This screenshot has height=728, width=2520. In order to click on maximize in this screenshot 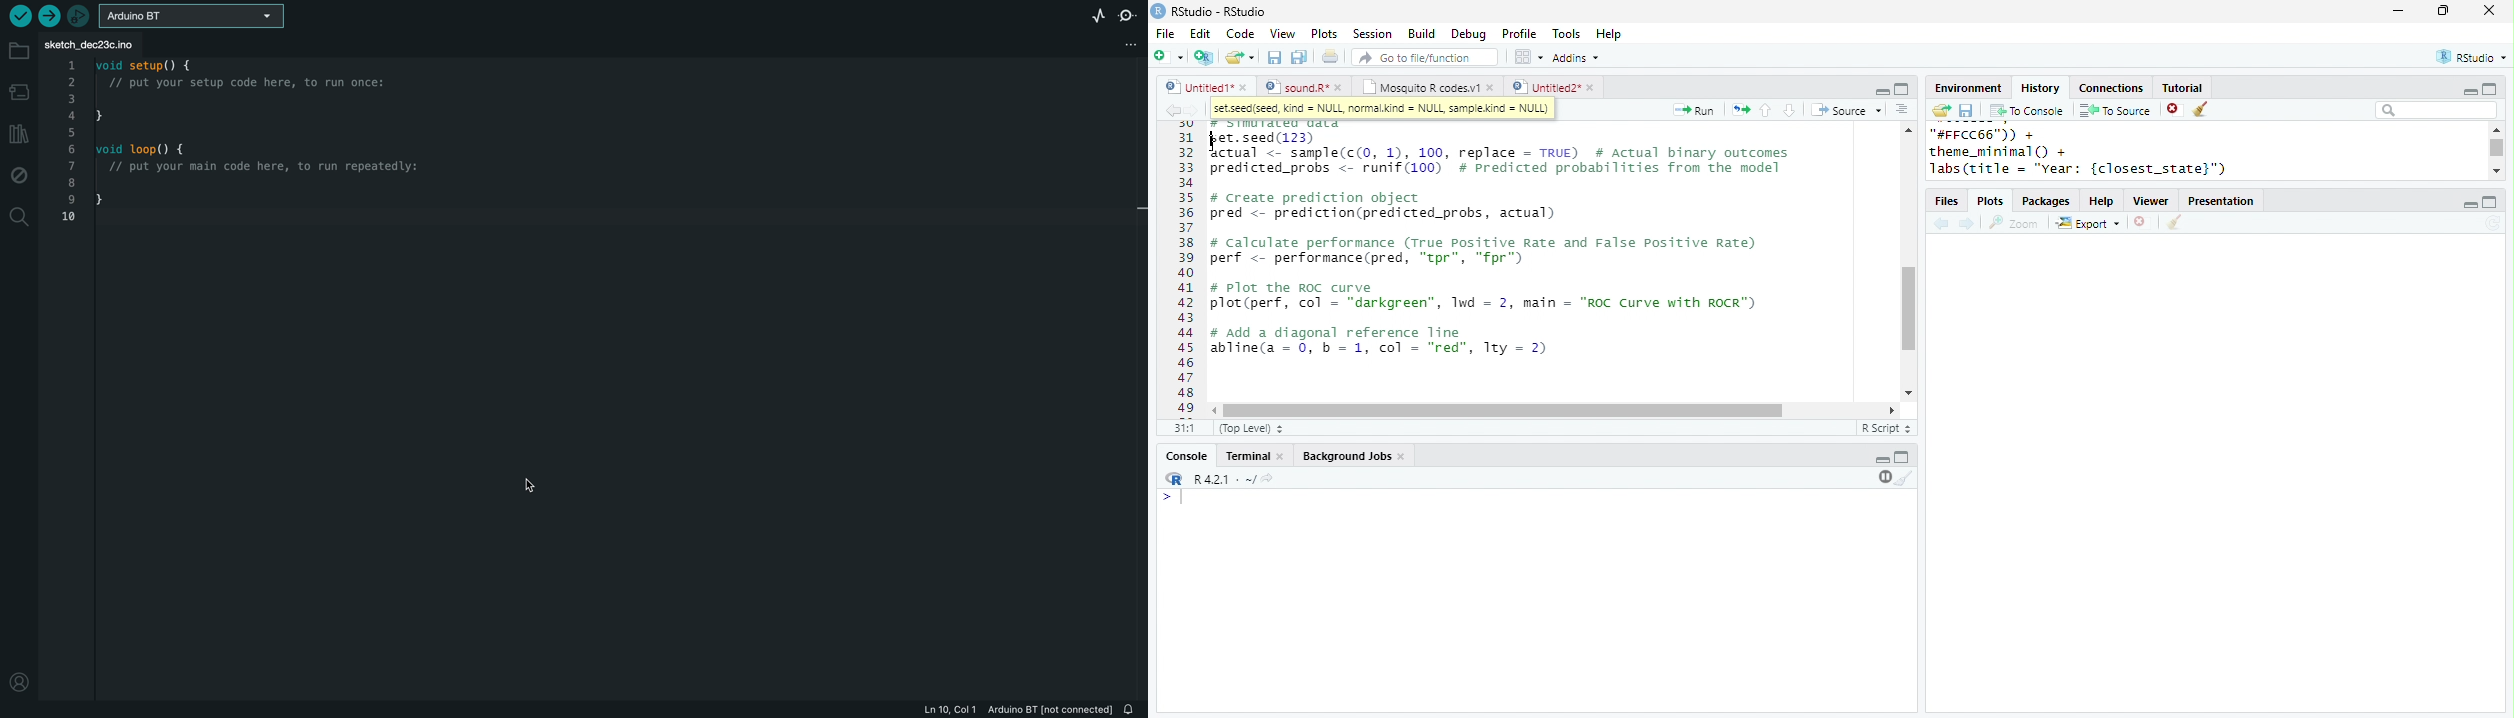, I will do `click(1902, 456)`.